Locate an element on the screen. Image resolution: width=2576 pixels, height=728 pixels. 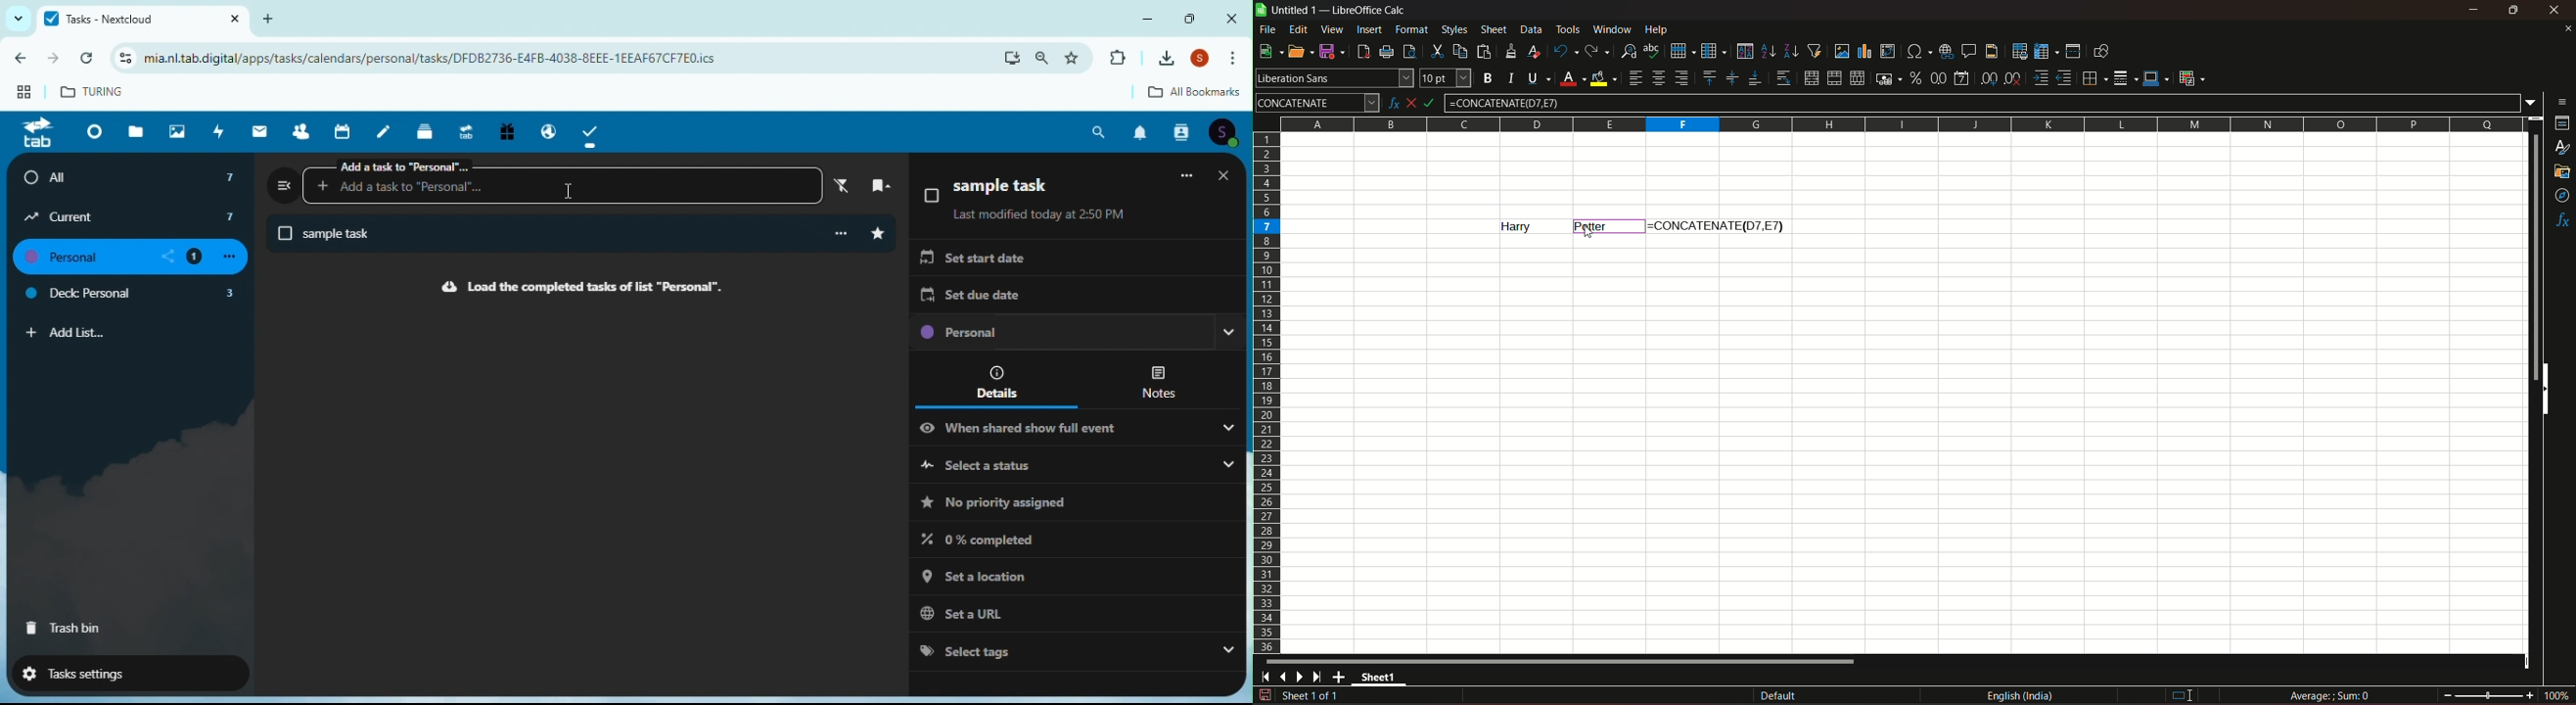
Free trial is located at coordinates (505, 133).